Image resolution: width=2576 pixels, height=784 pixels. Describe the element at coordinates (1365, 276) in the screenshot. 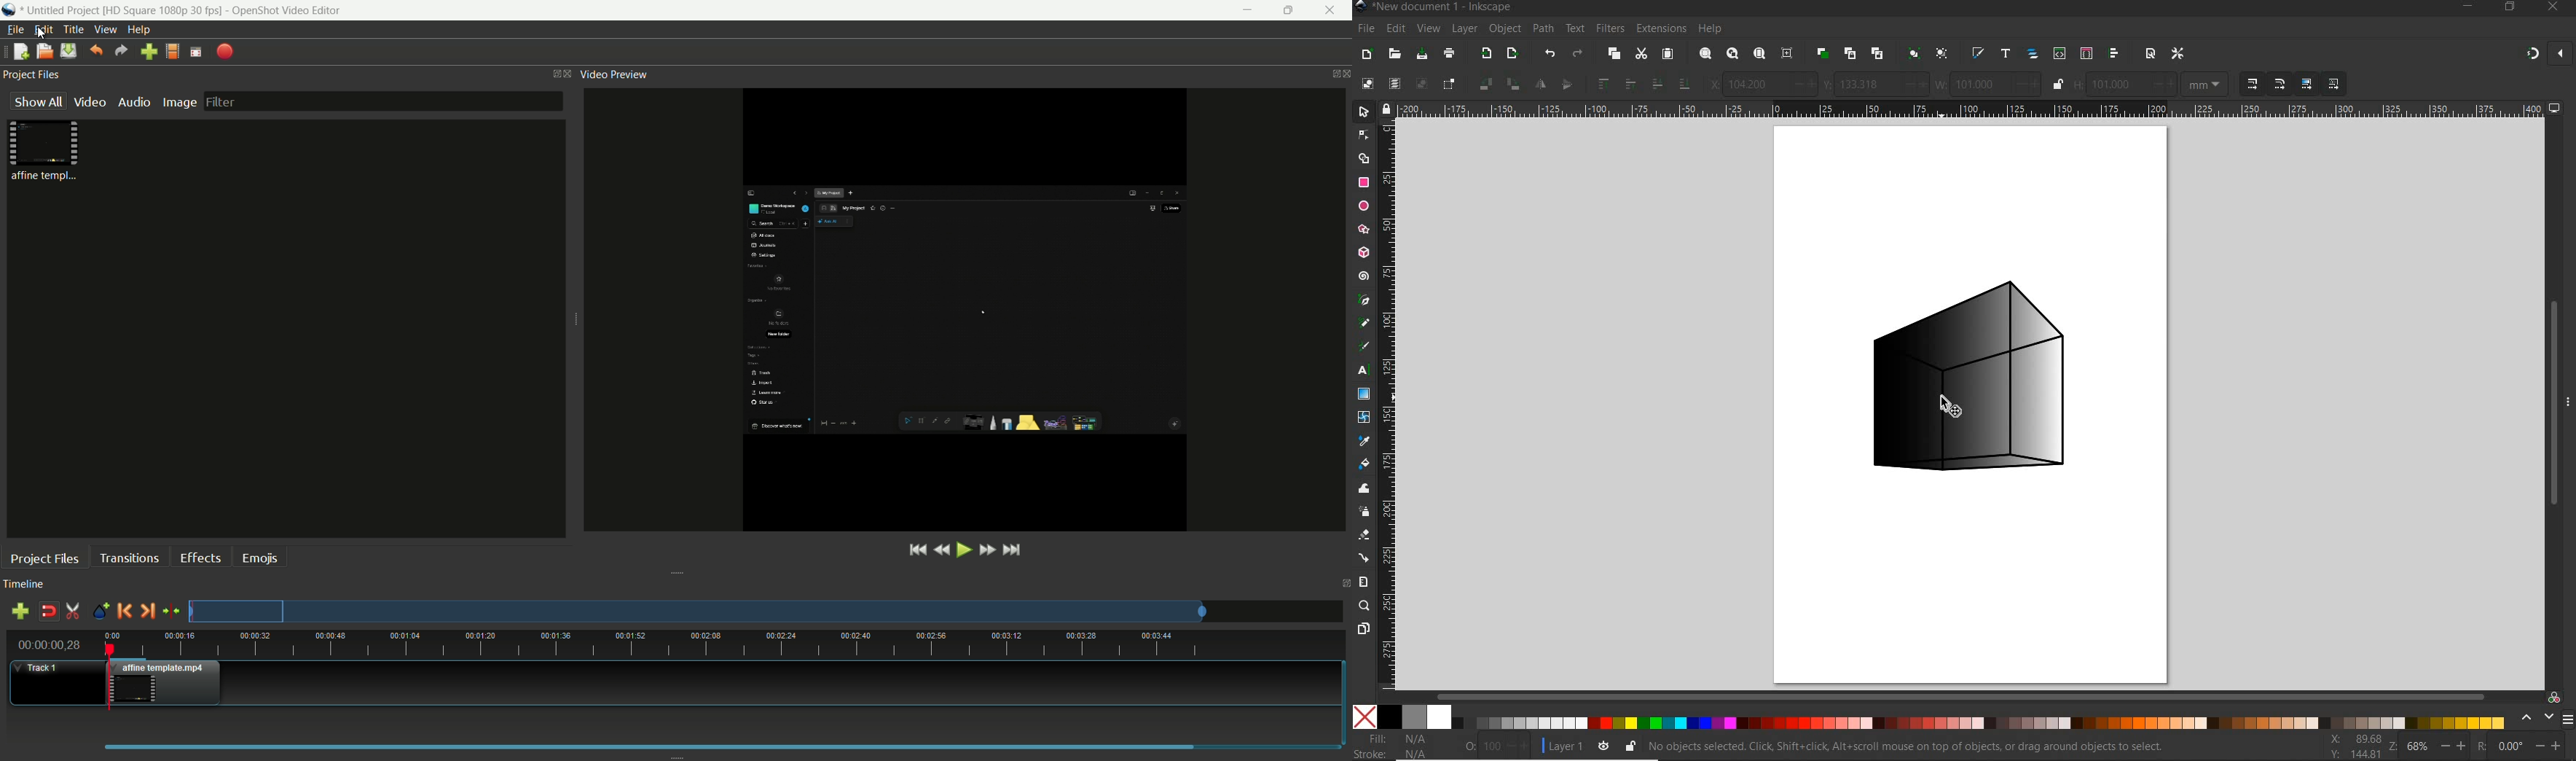

I see `SPIRAL TOOL` at that location.